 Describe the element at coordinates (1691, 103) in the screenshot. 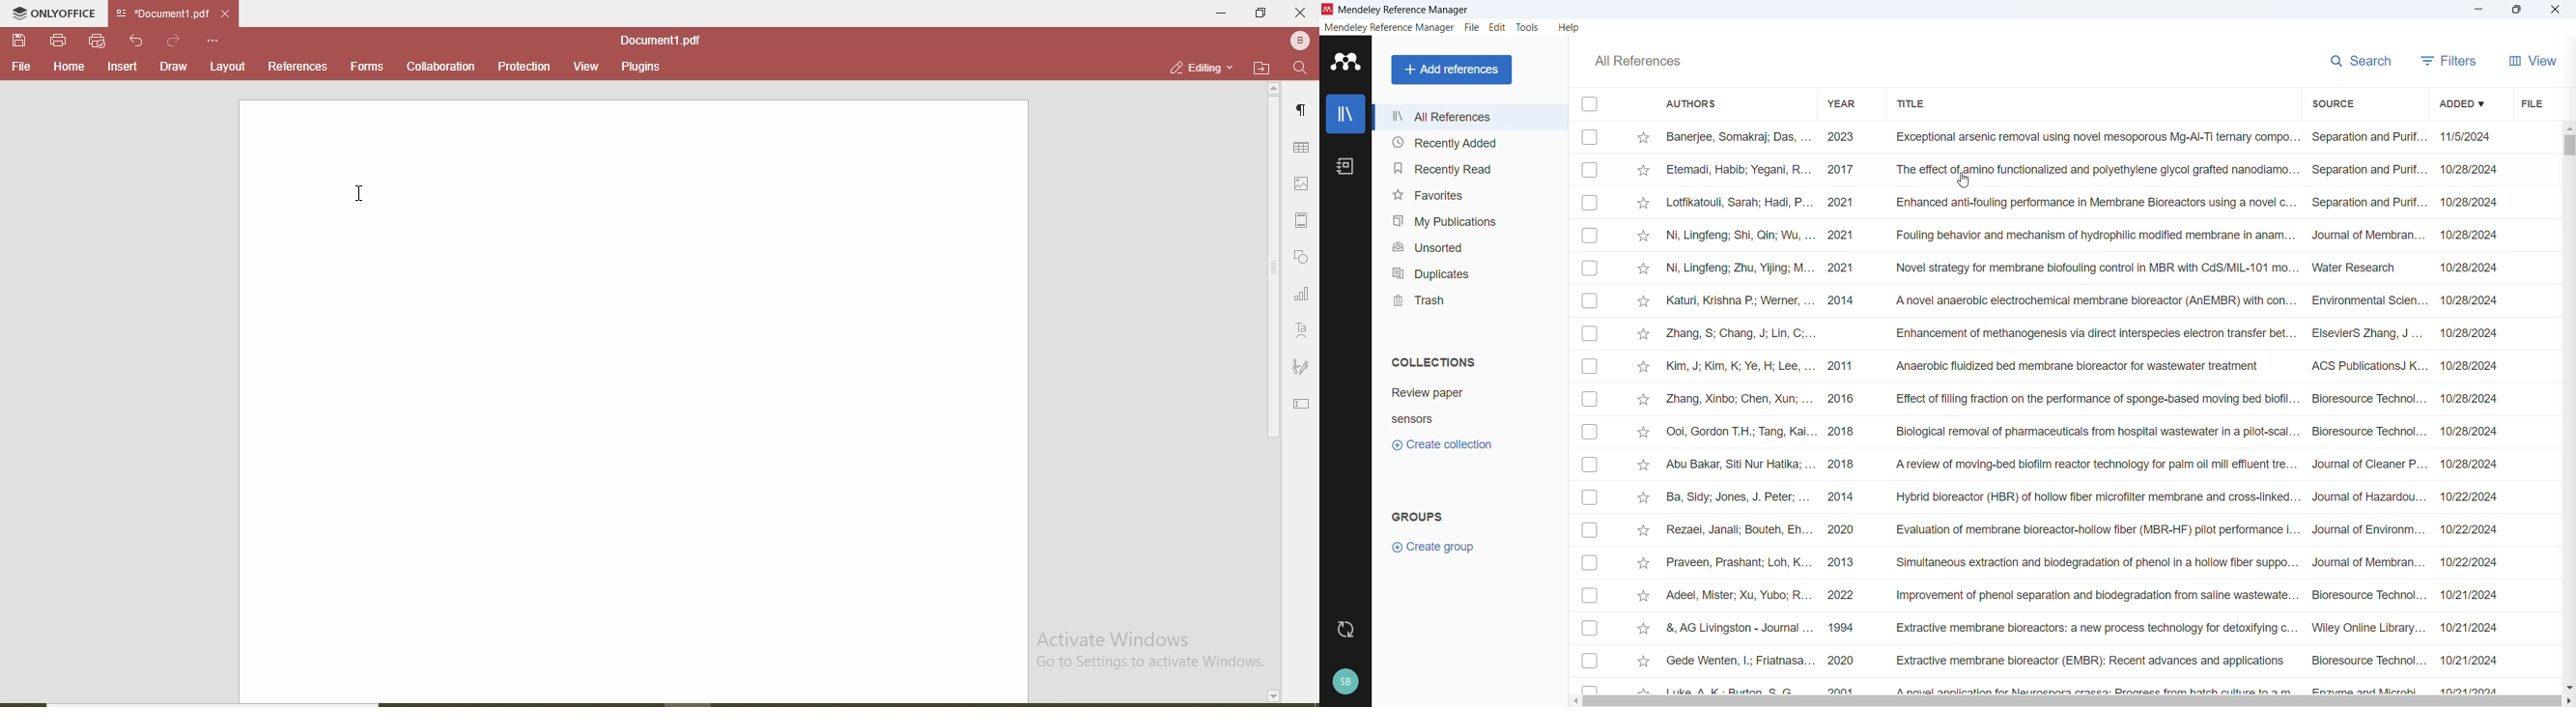

I see `Sort by authors ` at that location.